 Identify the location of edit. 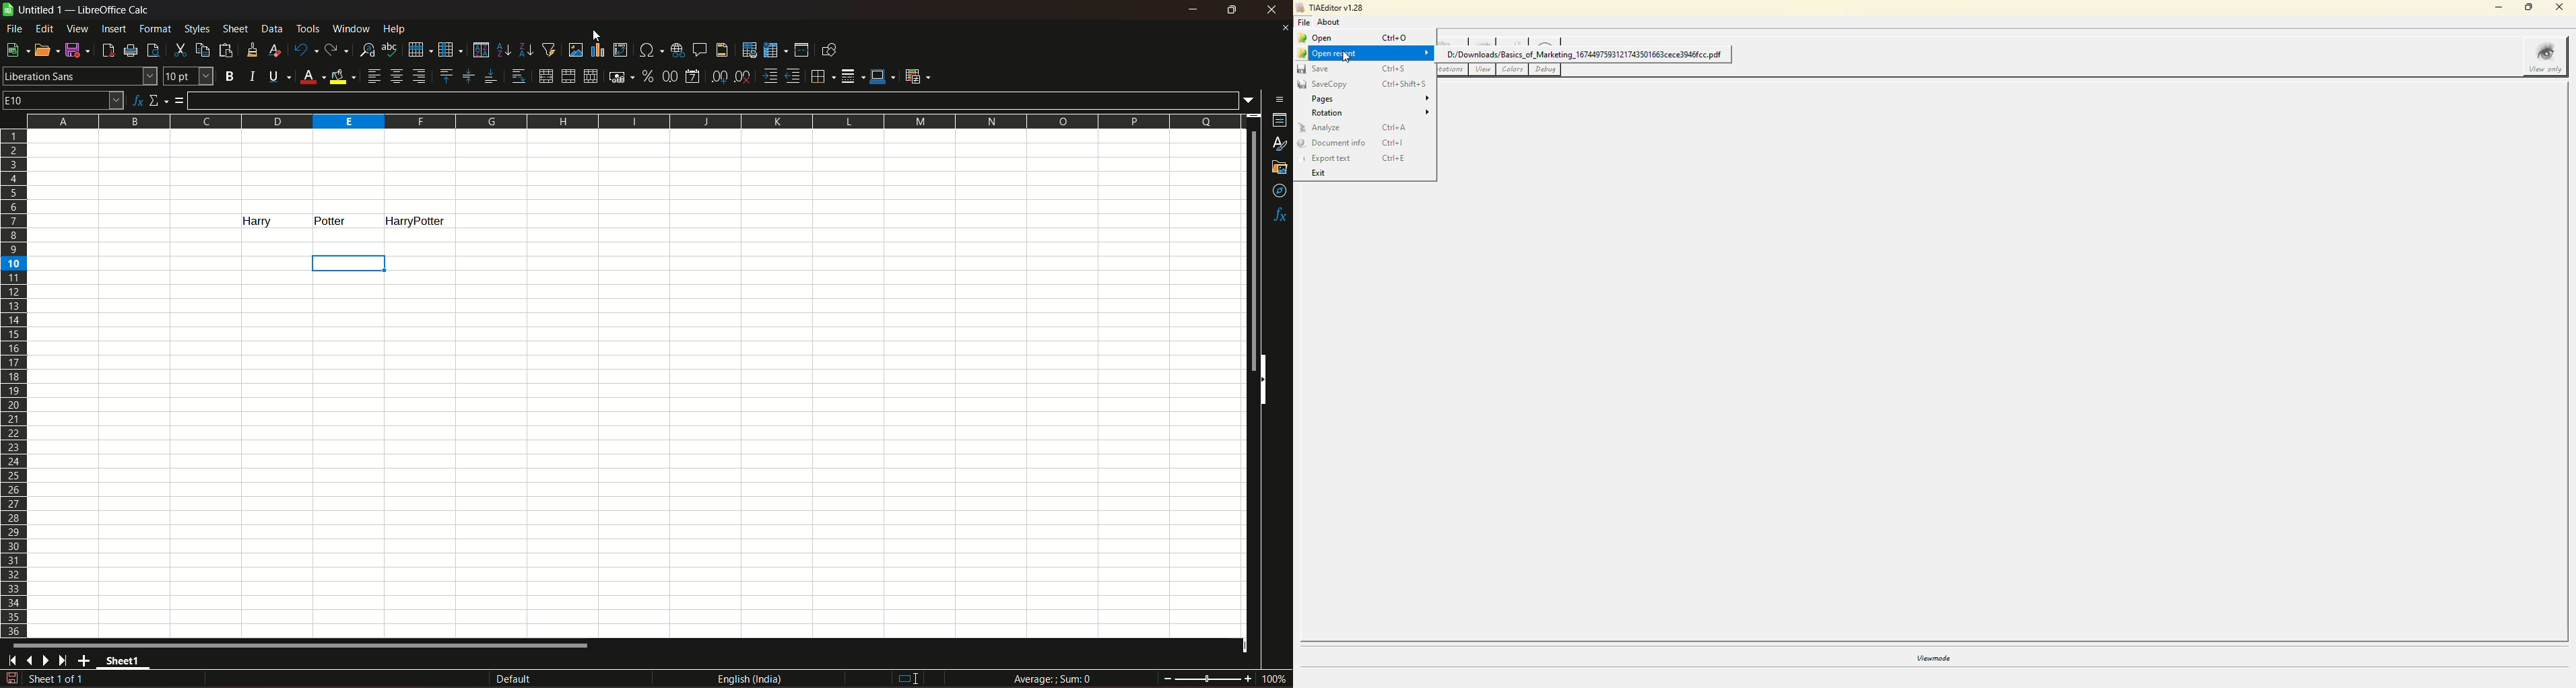
(45, 28).